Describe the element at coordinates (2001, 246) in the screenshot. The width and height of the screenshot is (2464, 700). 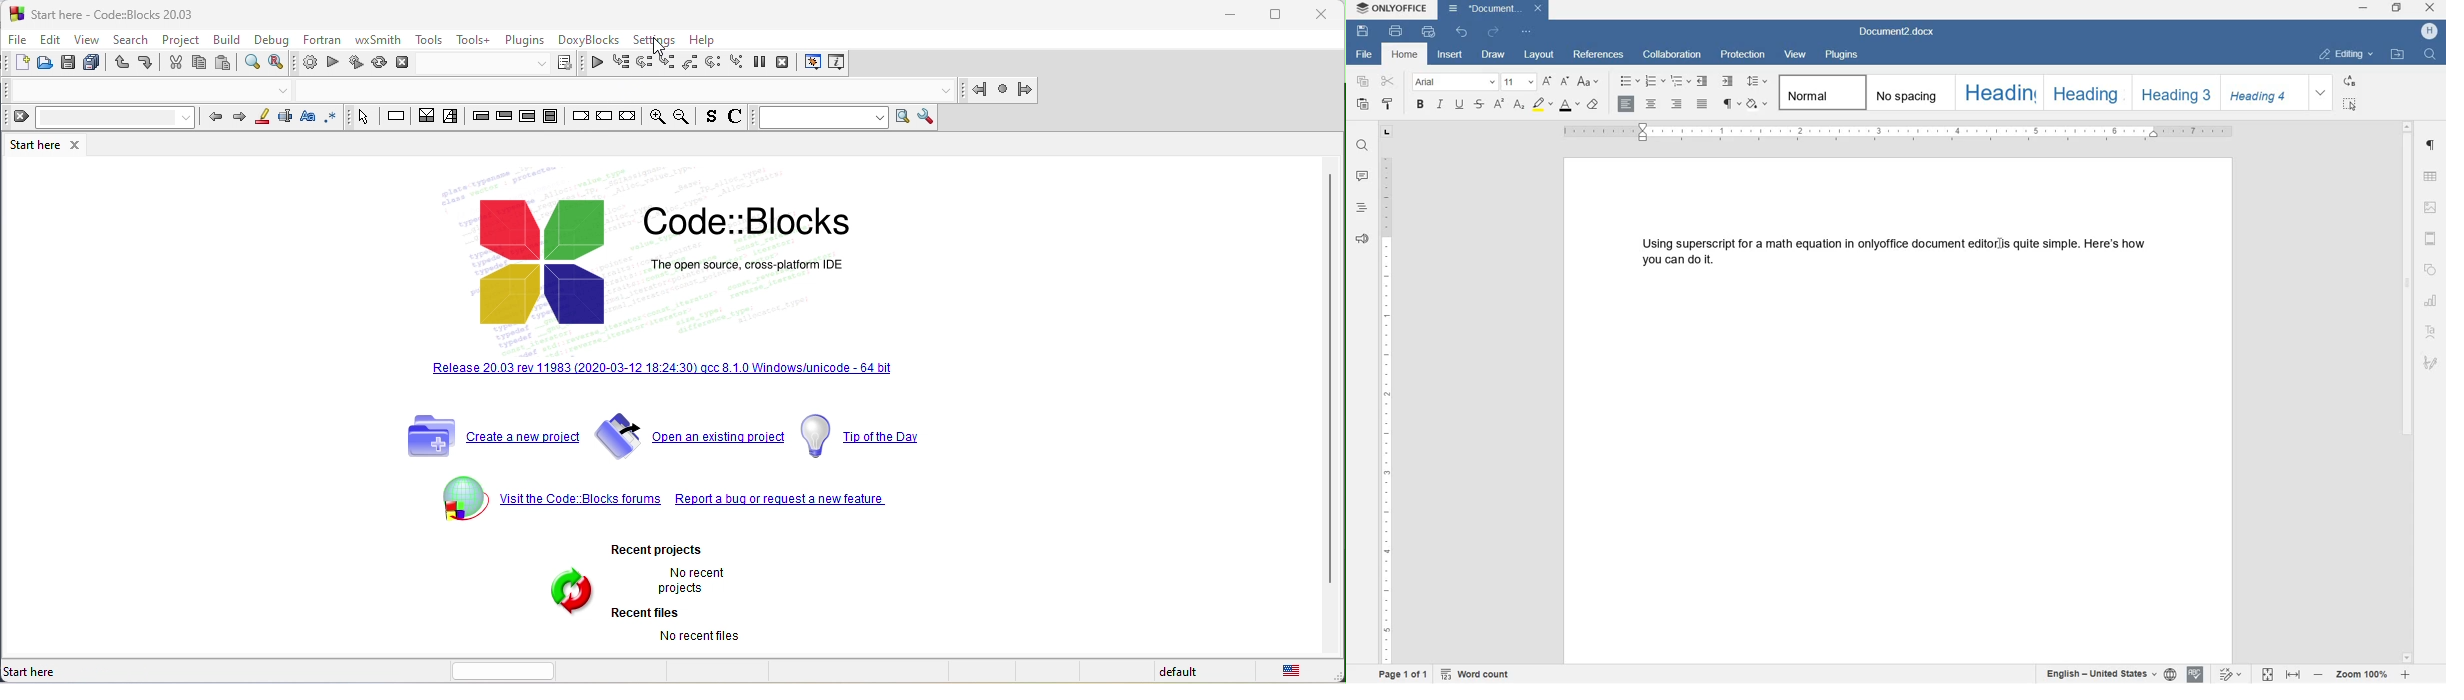
I see `cursor` at that location.